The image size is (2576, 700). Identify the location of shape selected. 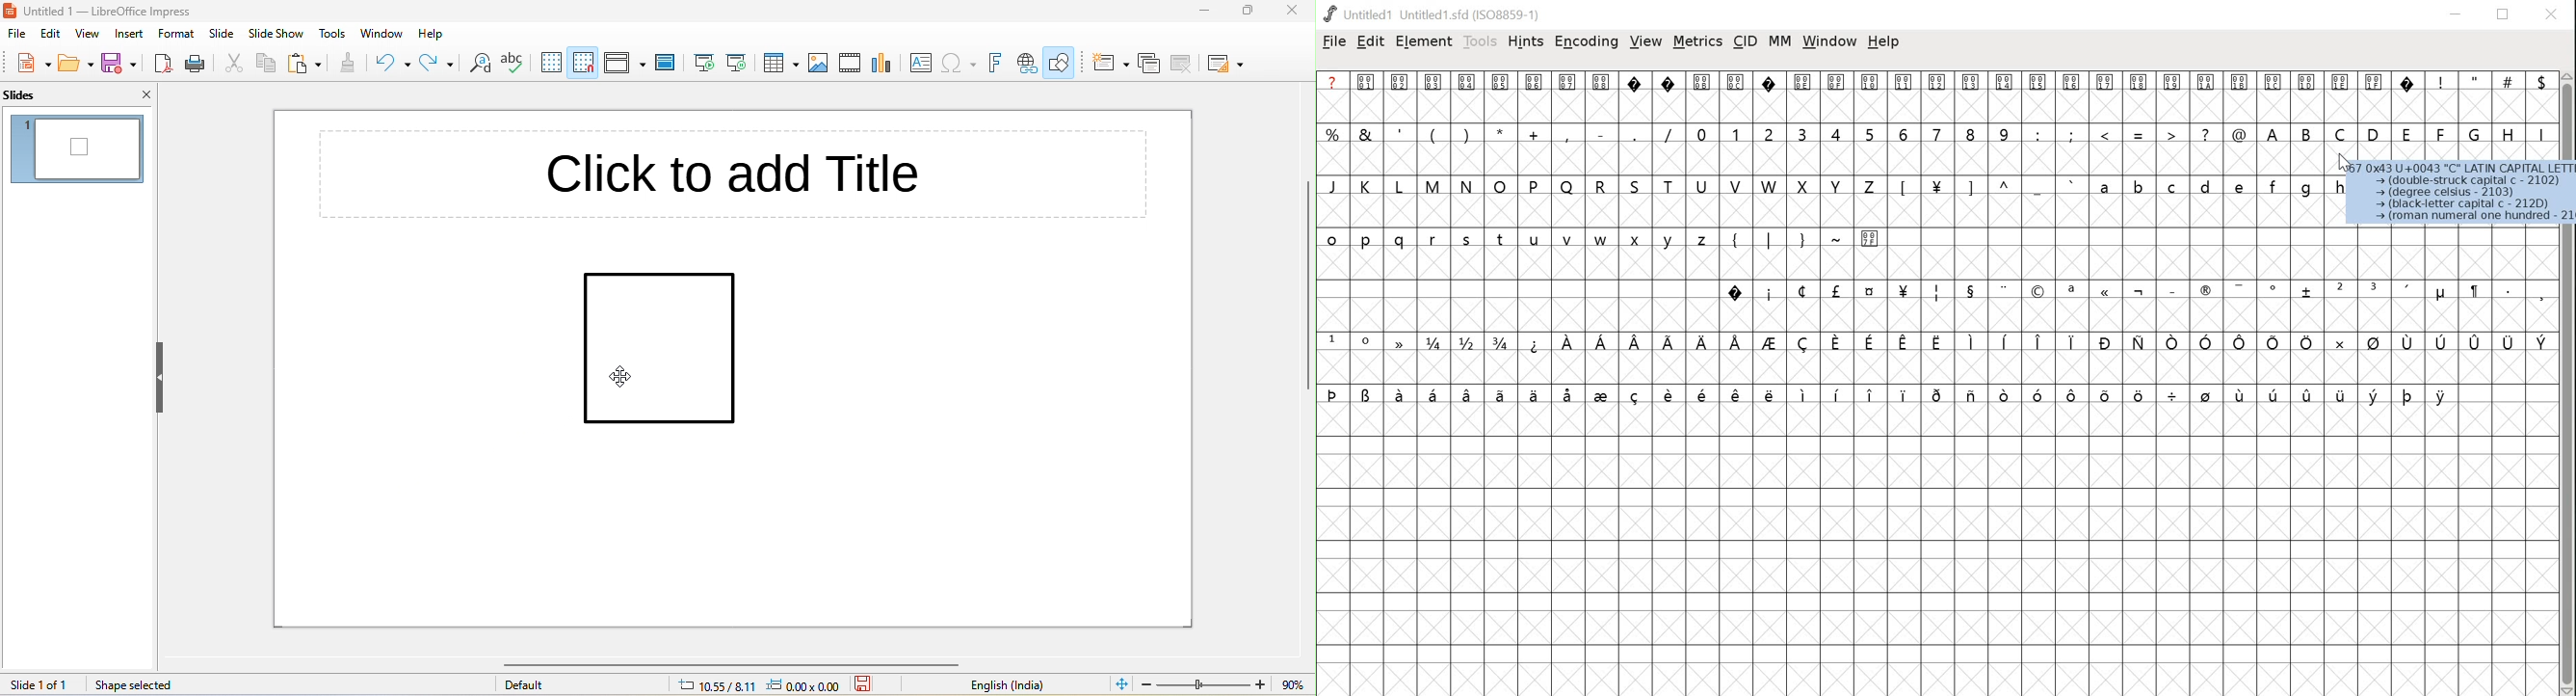
(138, 686).